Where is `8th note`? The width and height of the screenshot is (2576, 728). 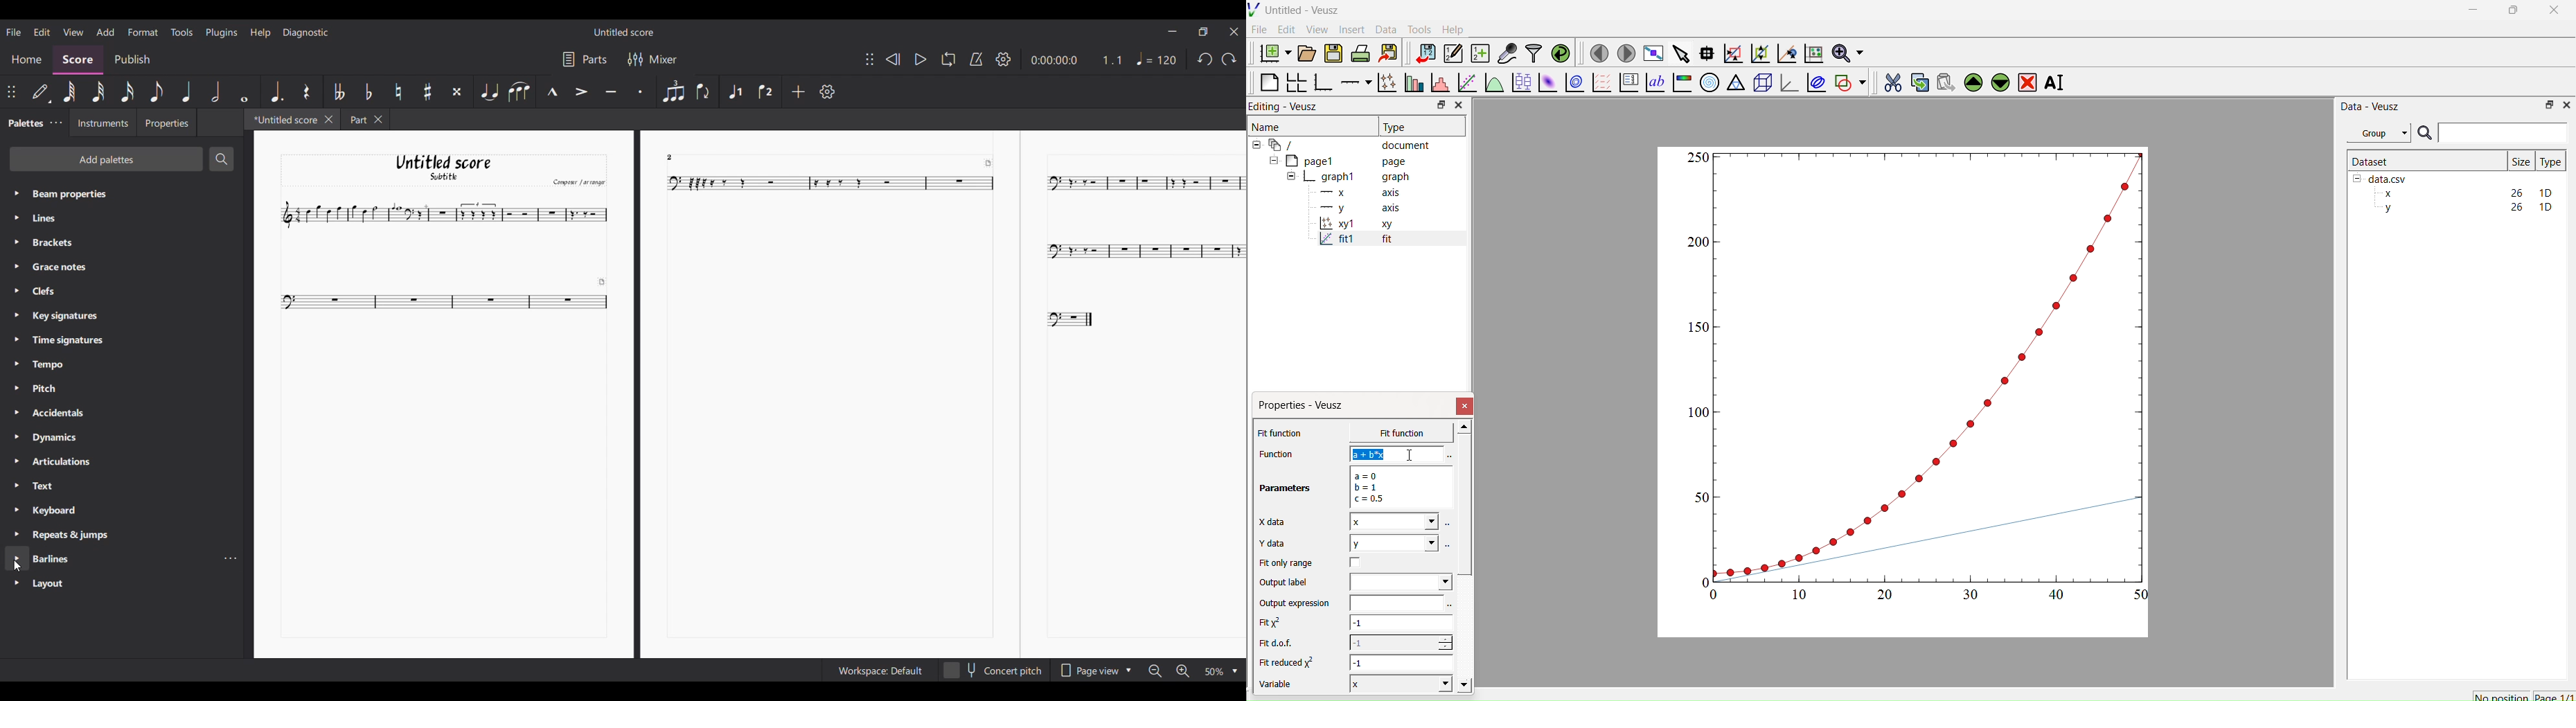
8th note is located at coordinates (156, 92).